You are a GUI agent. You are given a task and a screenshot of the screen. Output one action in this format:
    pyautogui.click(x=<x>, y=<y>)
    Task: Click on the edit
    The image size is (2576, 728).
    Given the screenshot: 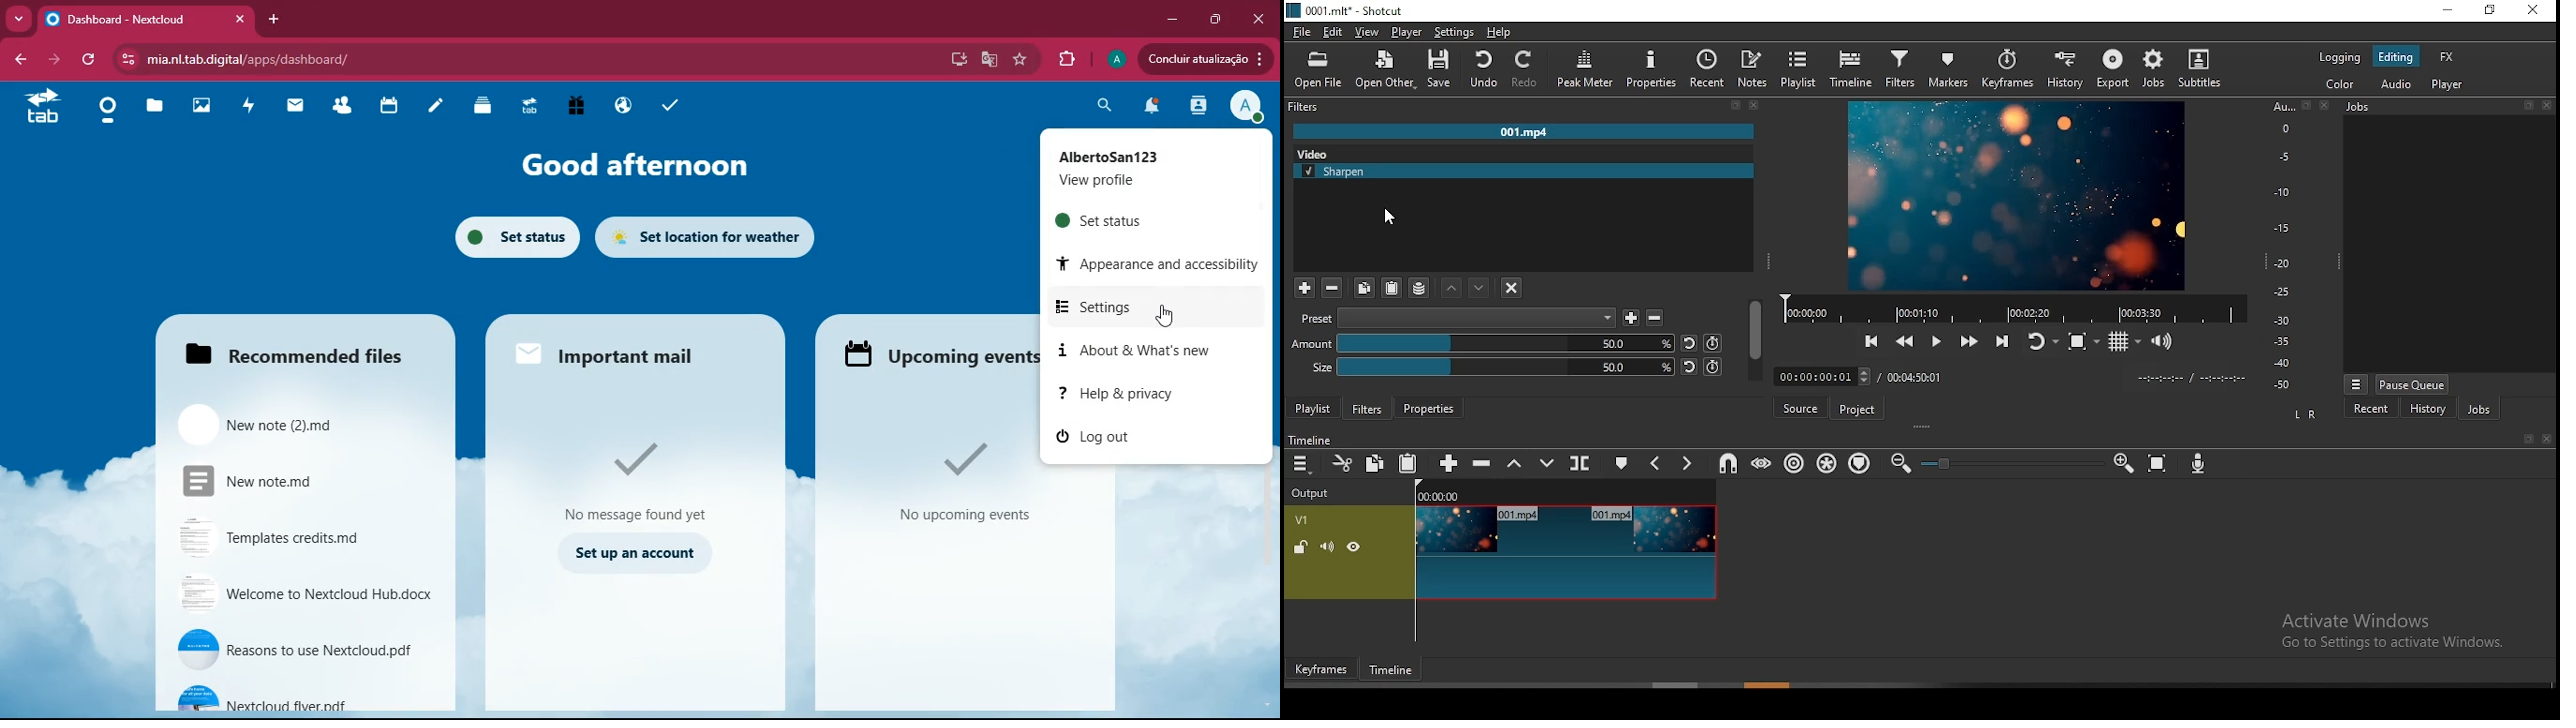 What is the action you would take?
    pyautogui.click(x=1335, y=32)
    